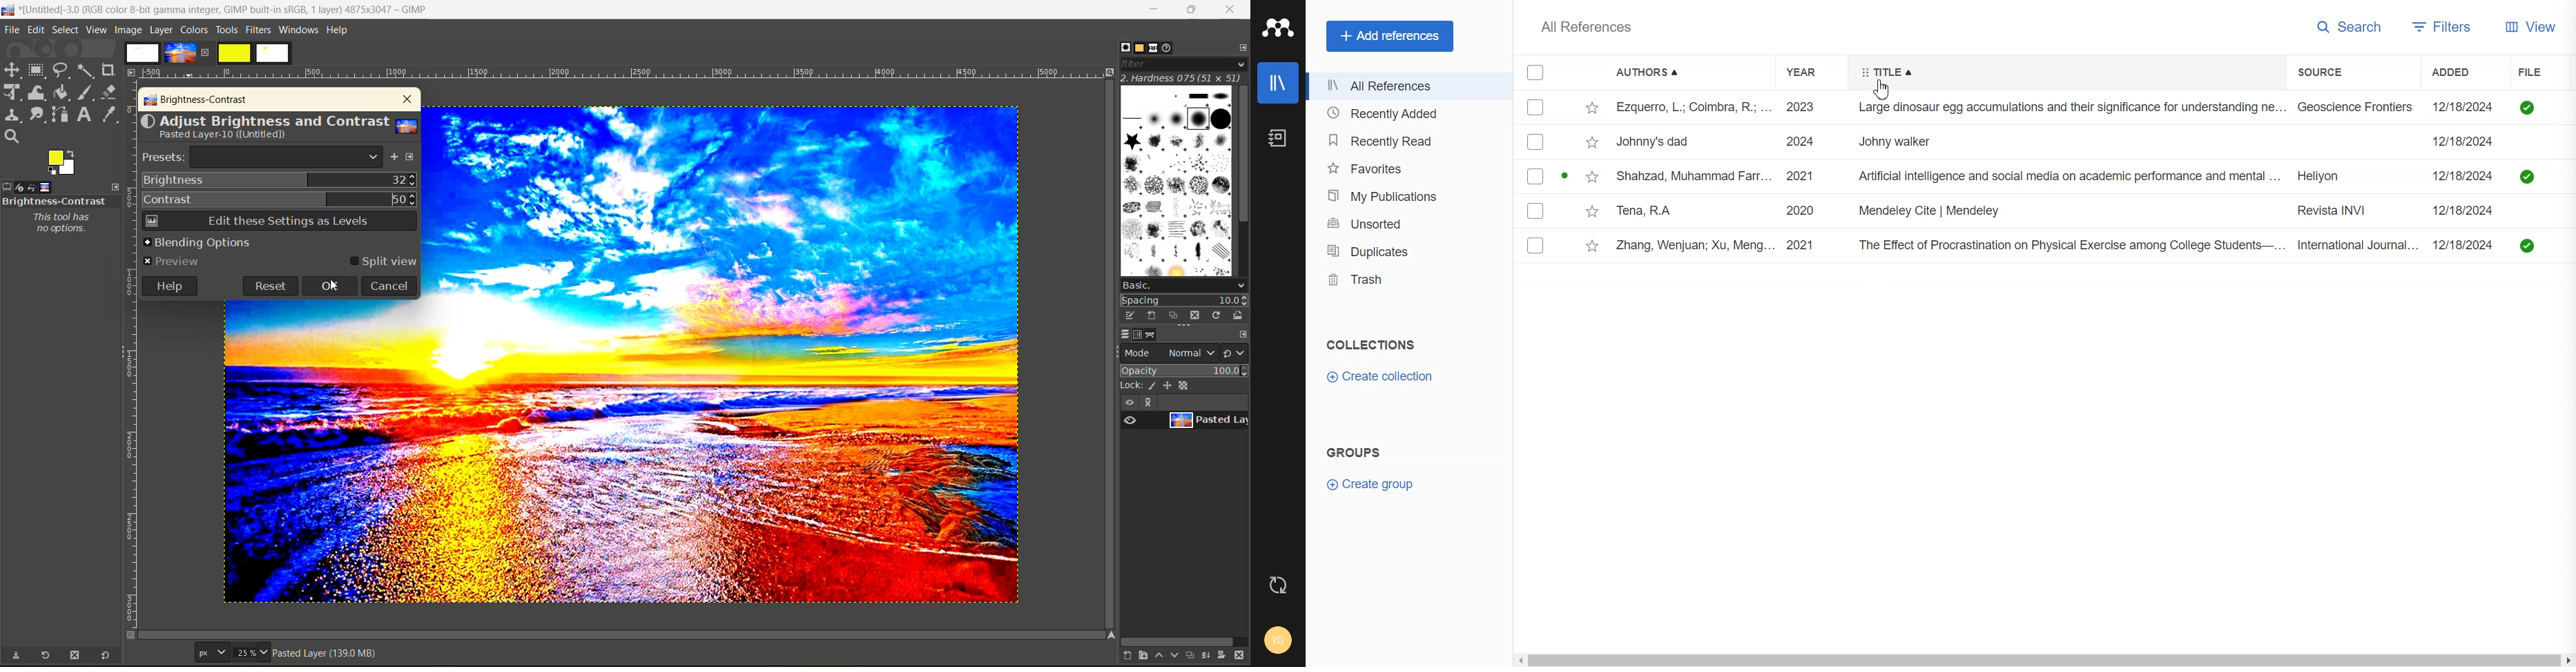 The width and height of the screenshot is (2576, 672). I want to click on delete tool preset, so click(77, 655).